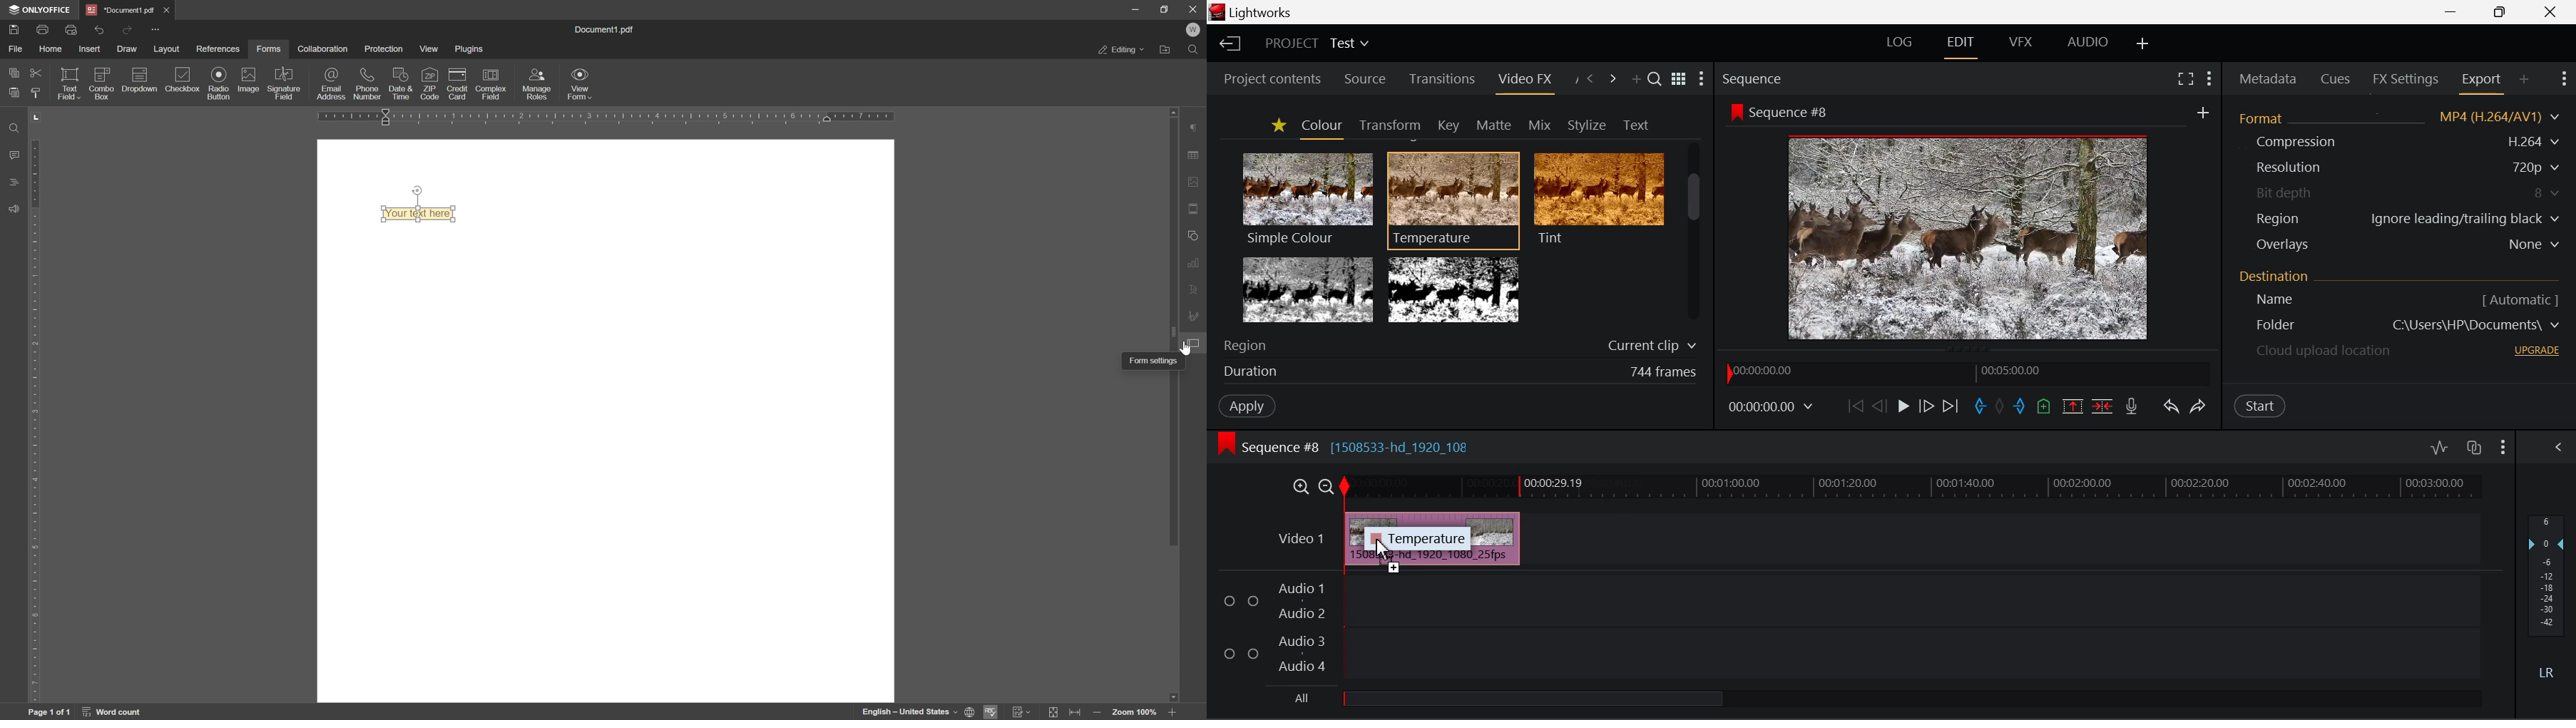 Image resolution: width=2576 pixels, height=728 pixels. I want to click on LOG Layout, so click(1901, 41).